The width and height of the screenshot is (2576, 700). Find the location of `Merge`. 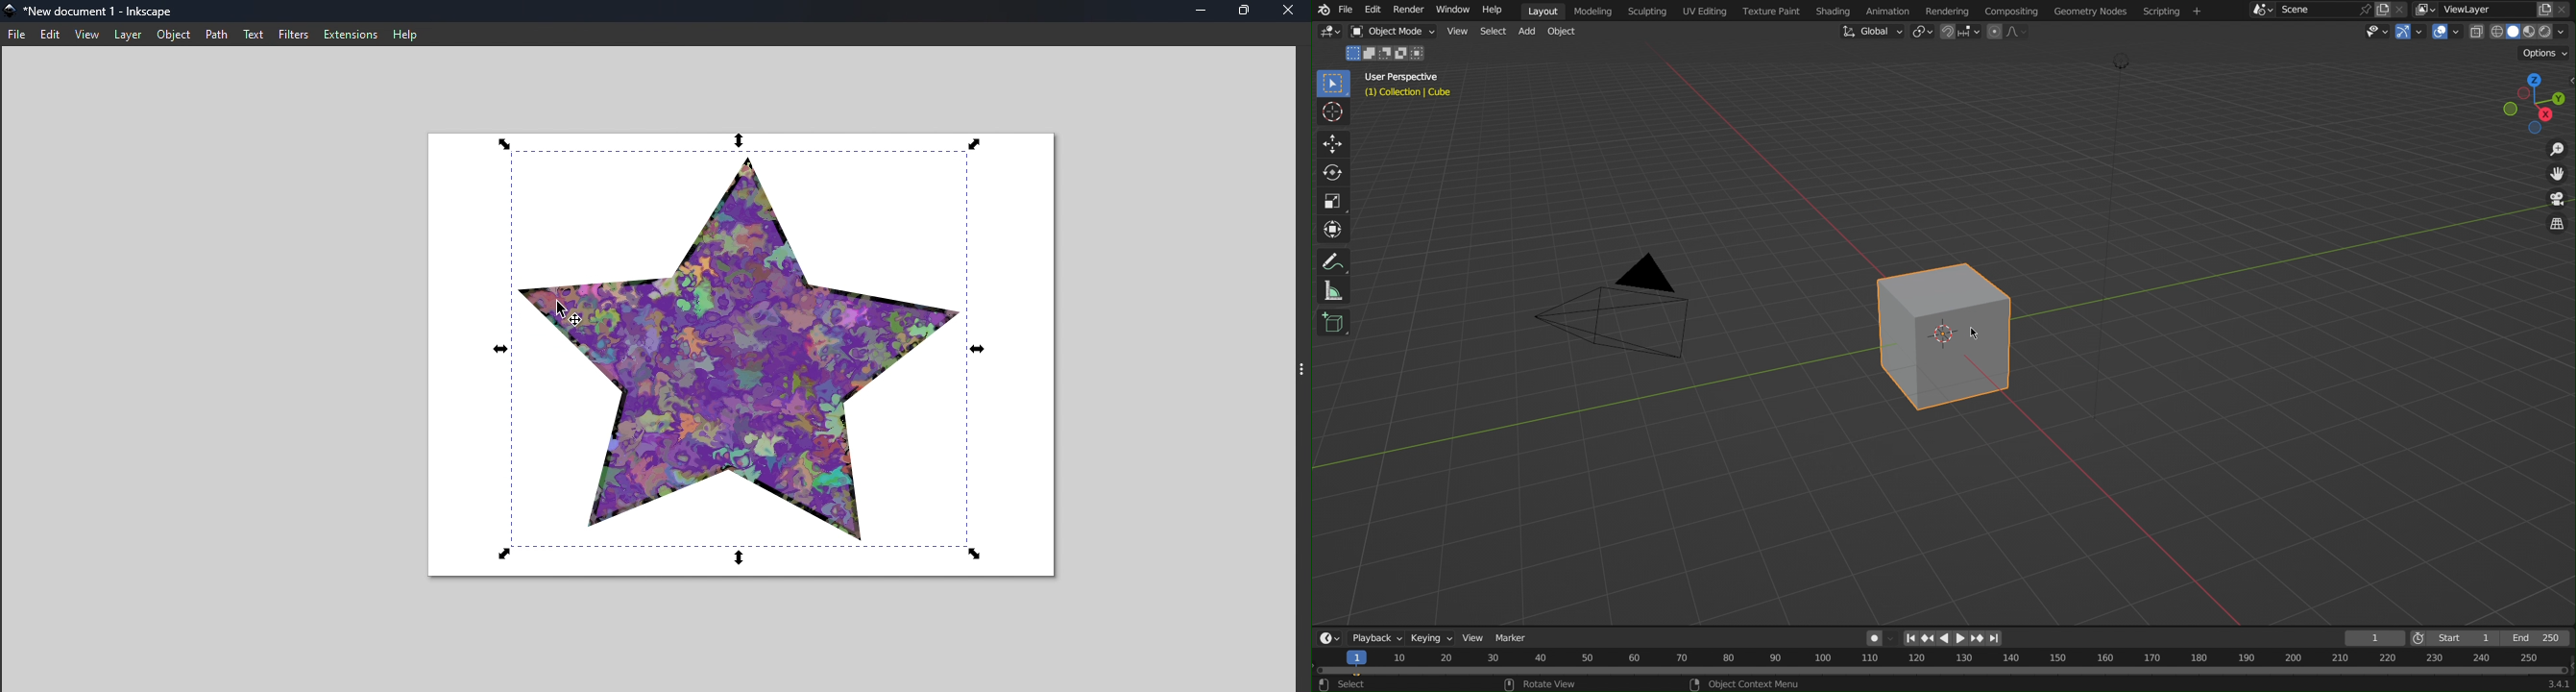

Merge is located at coordinates (1370, 52).